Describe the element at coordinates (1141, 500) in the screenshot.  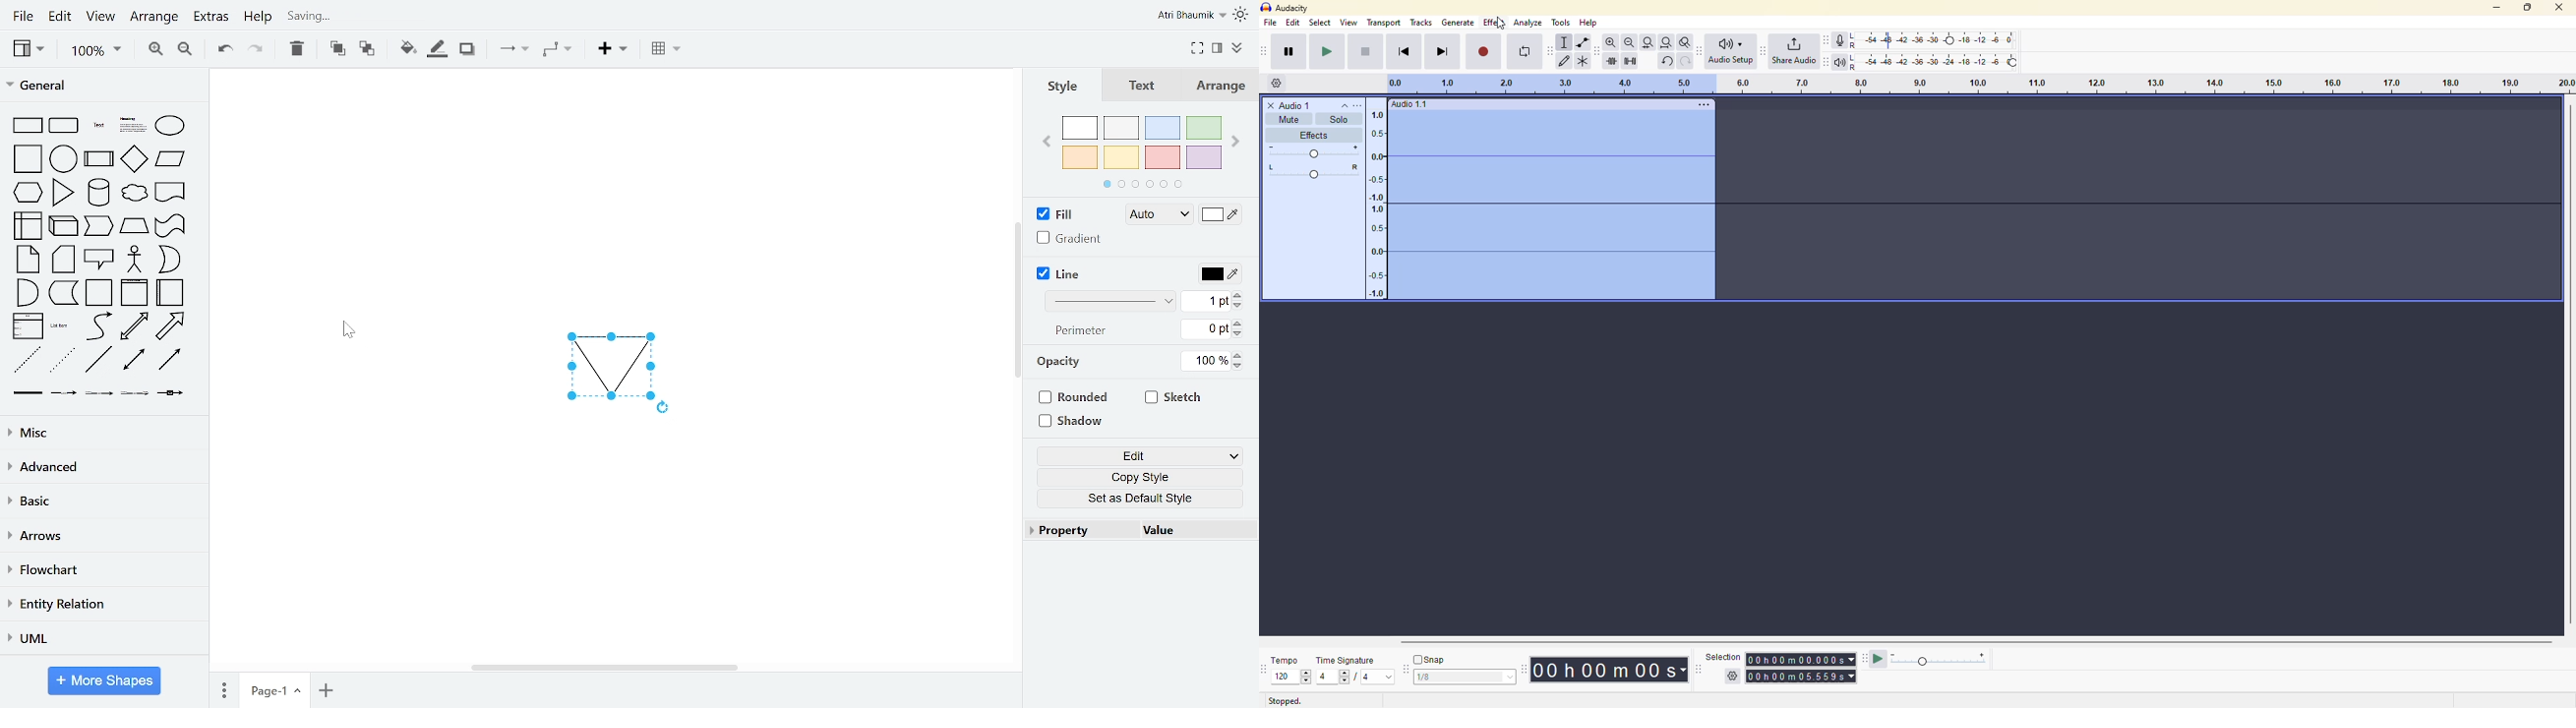
I see `set as default style` at that location.